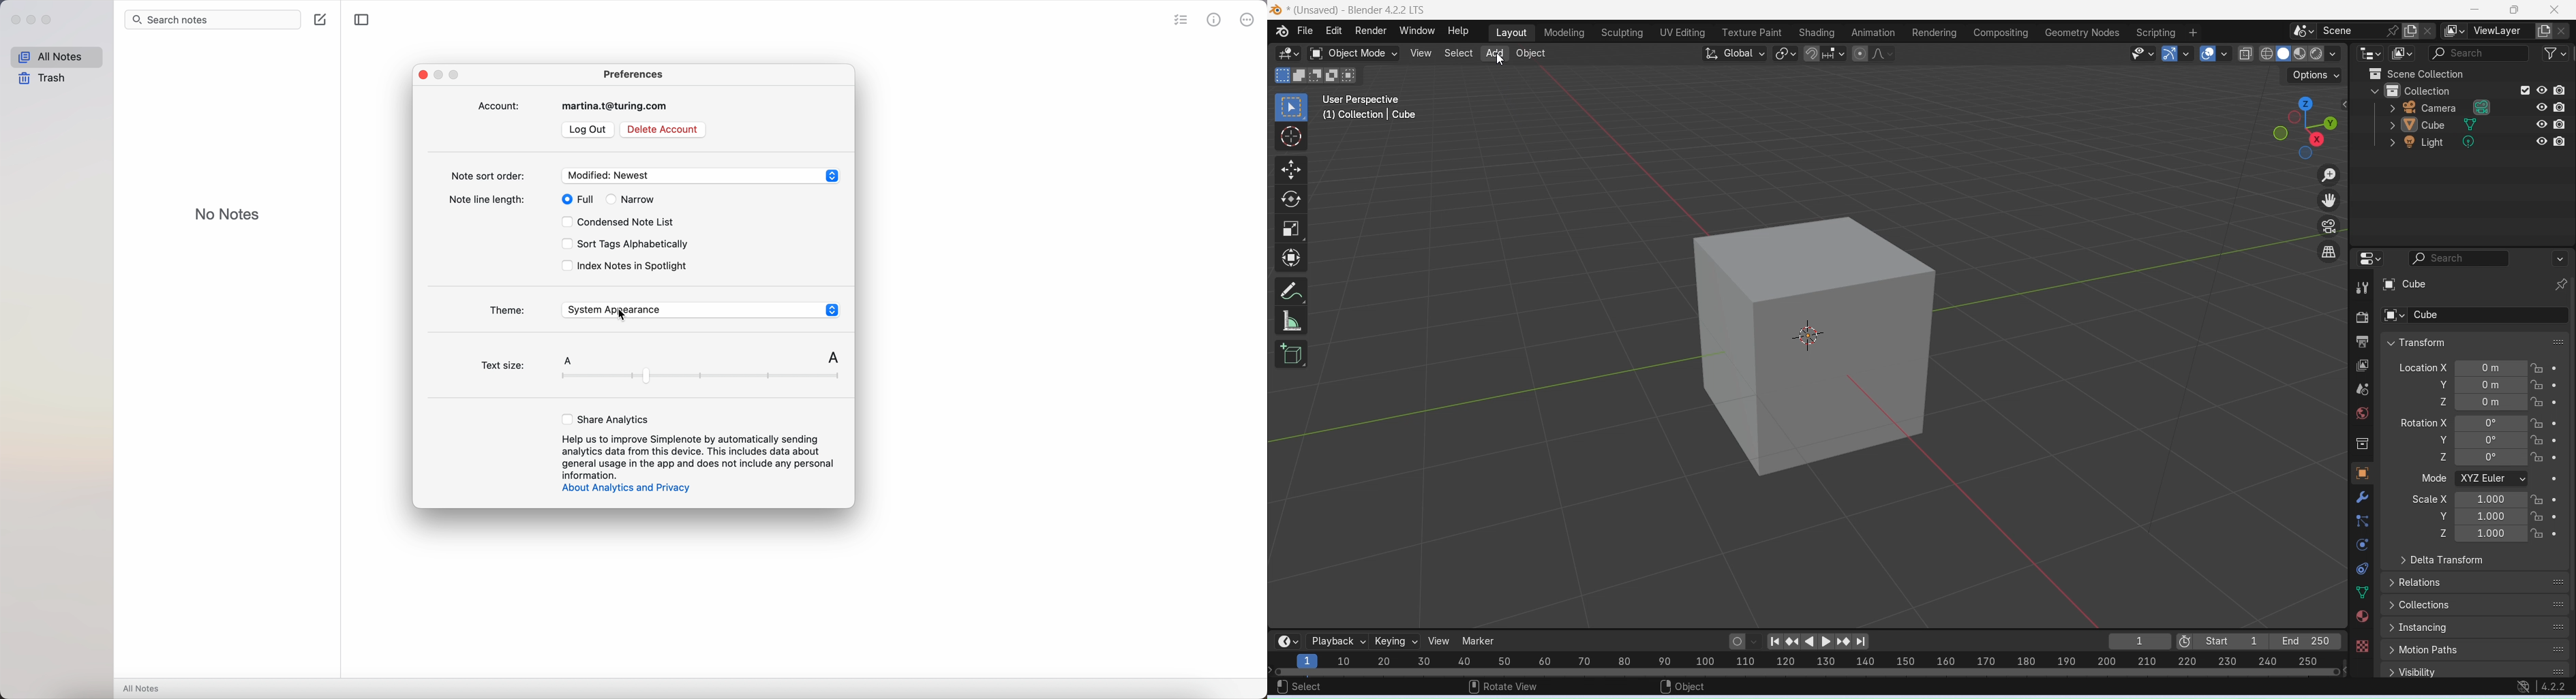 The height and width of the screenshot is (700, 2576). I want to click on Edit, so click(1335, 31).